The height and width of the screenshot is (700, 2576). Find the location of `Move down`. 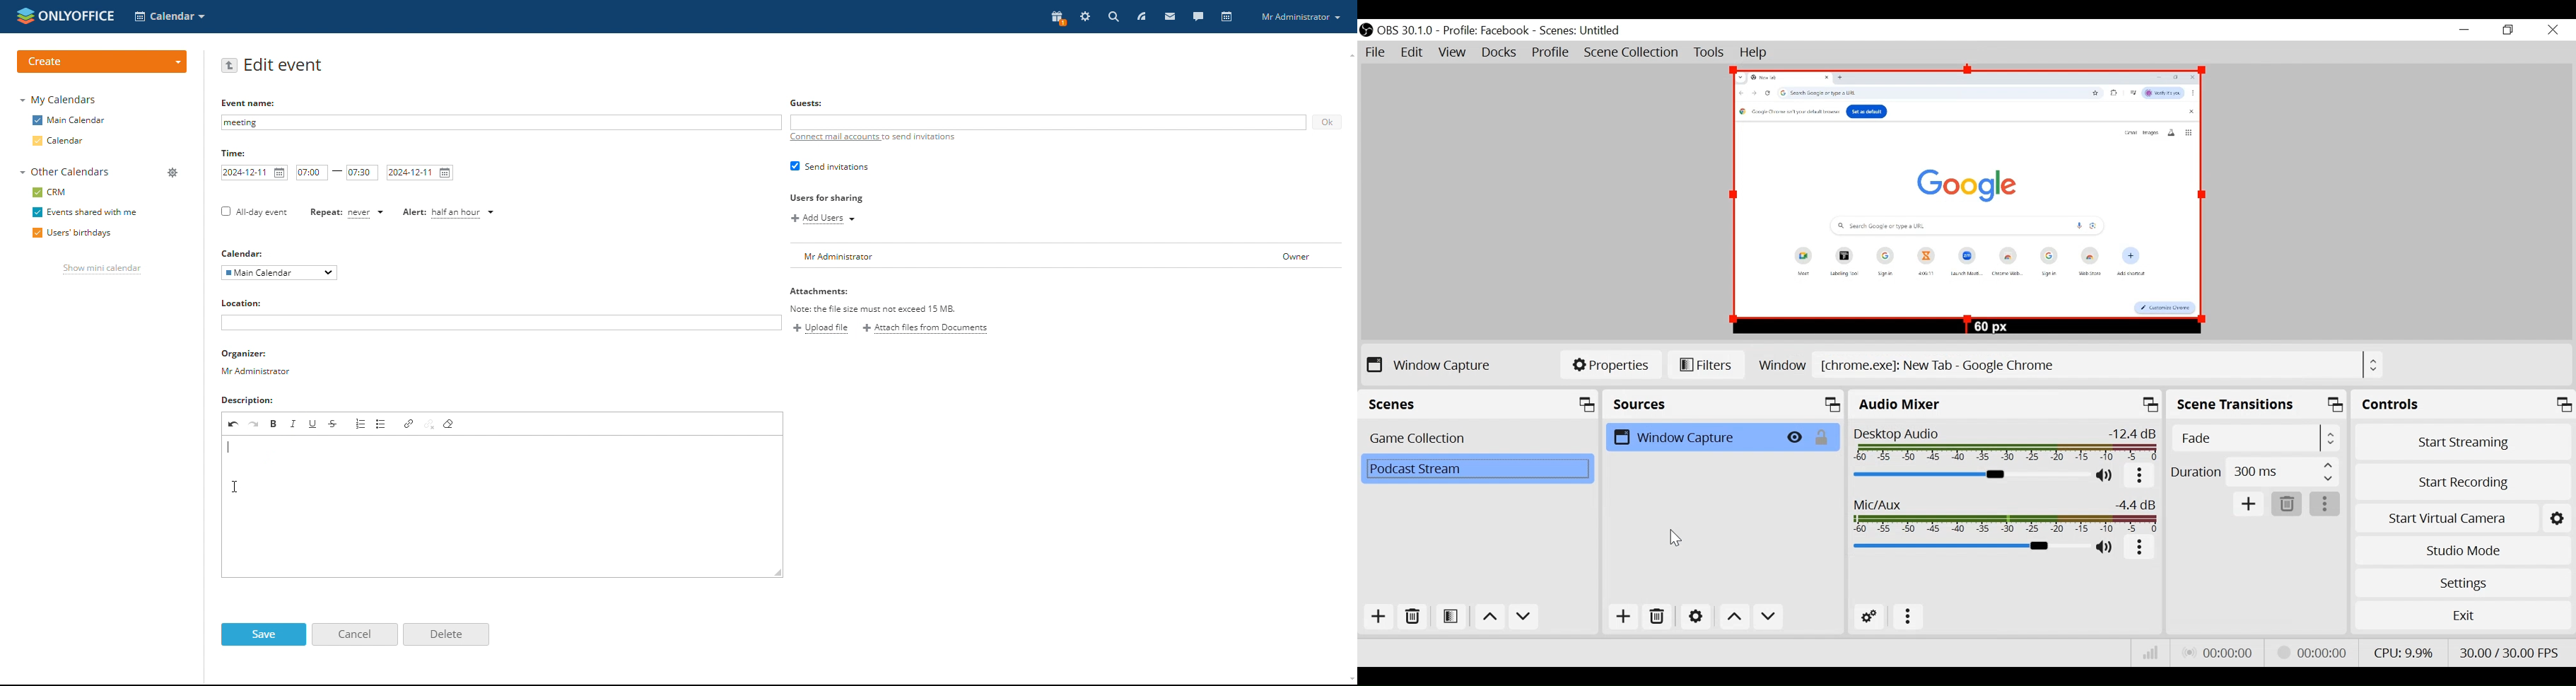

Move down is located at coordinates (1522, 619).